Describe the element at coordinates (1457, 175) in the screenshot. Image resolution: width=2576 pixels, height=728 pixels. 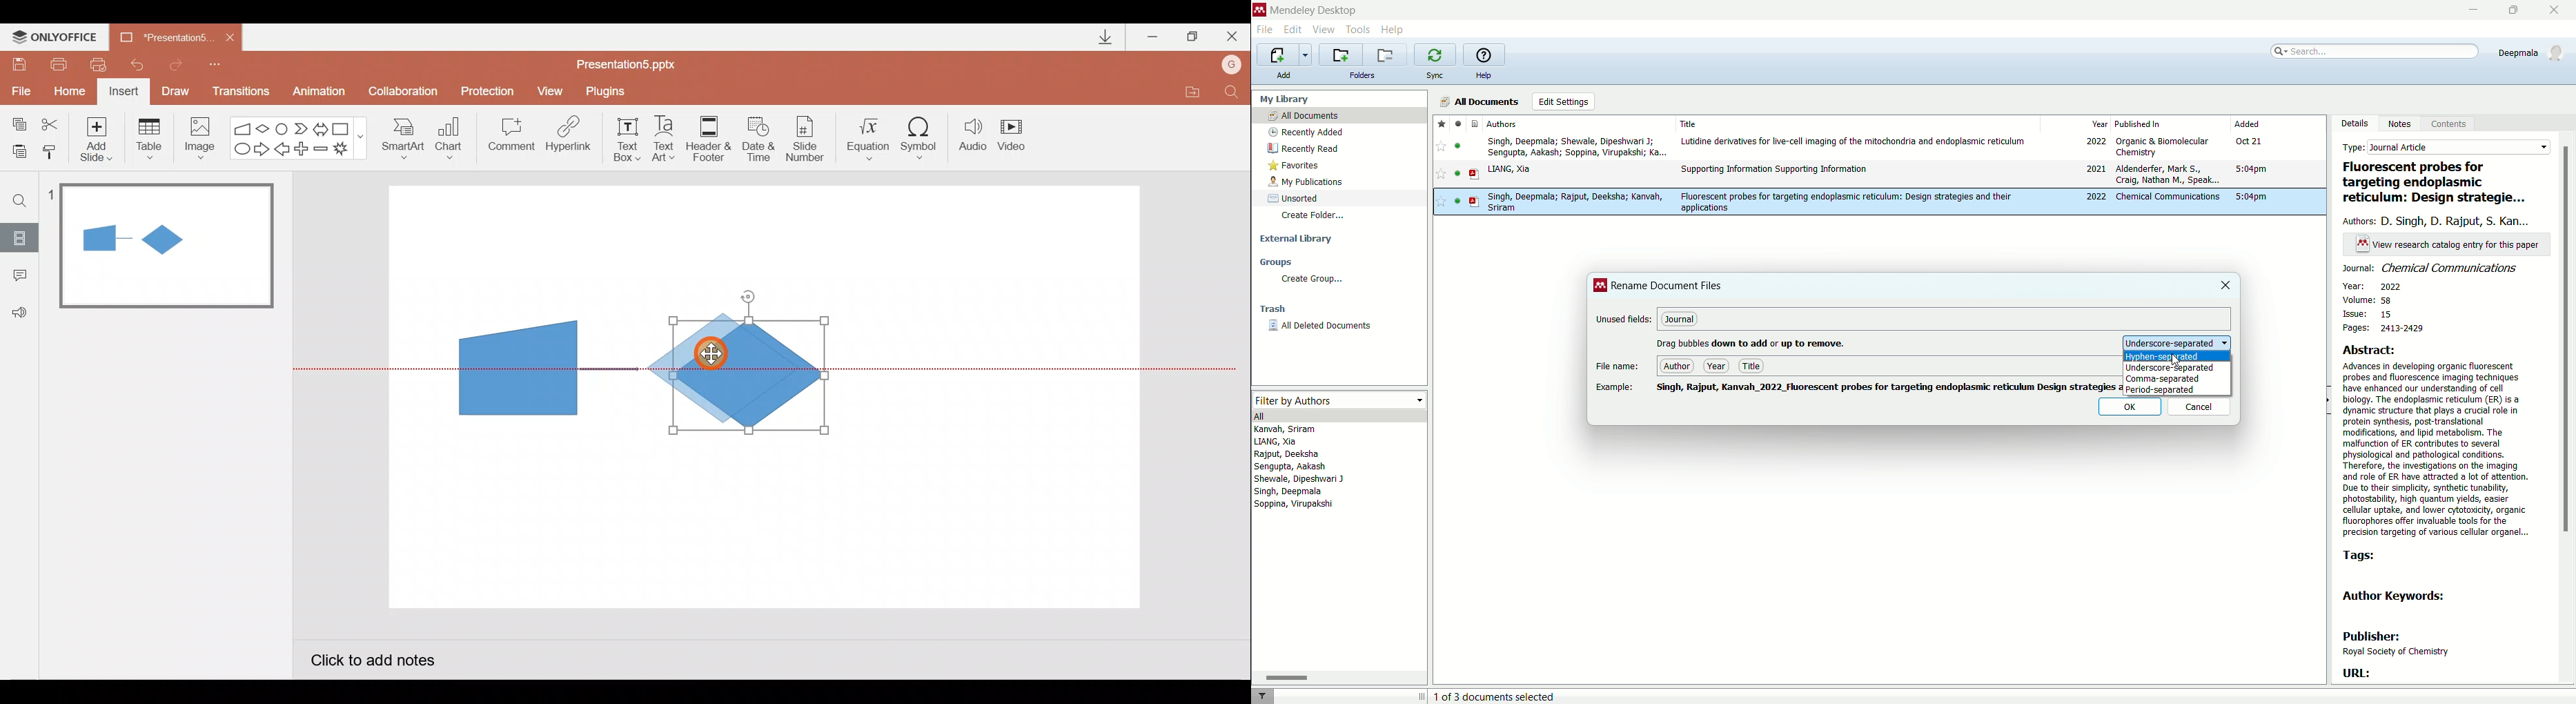
I see `read/unread` at that location.